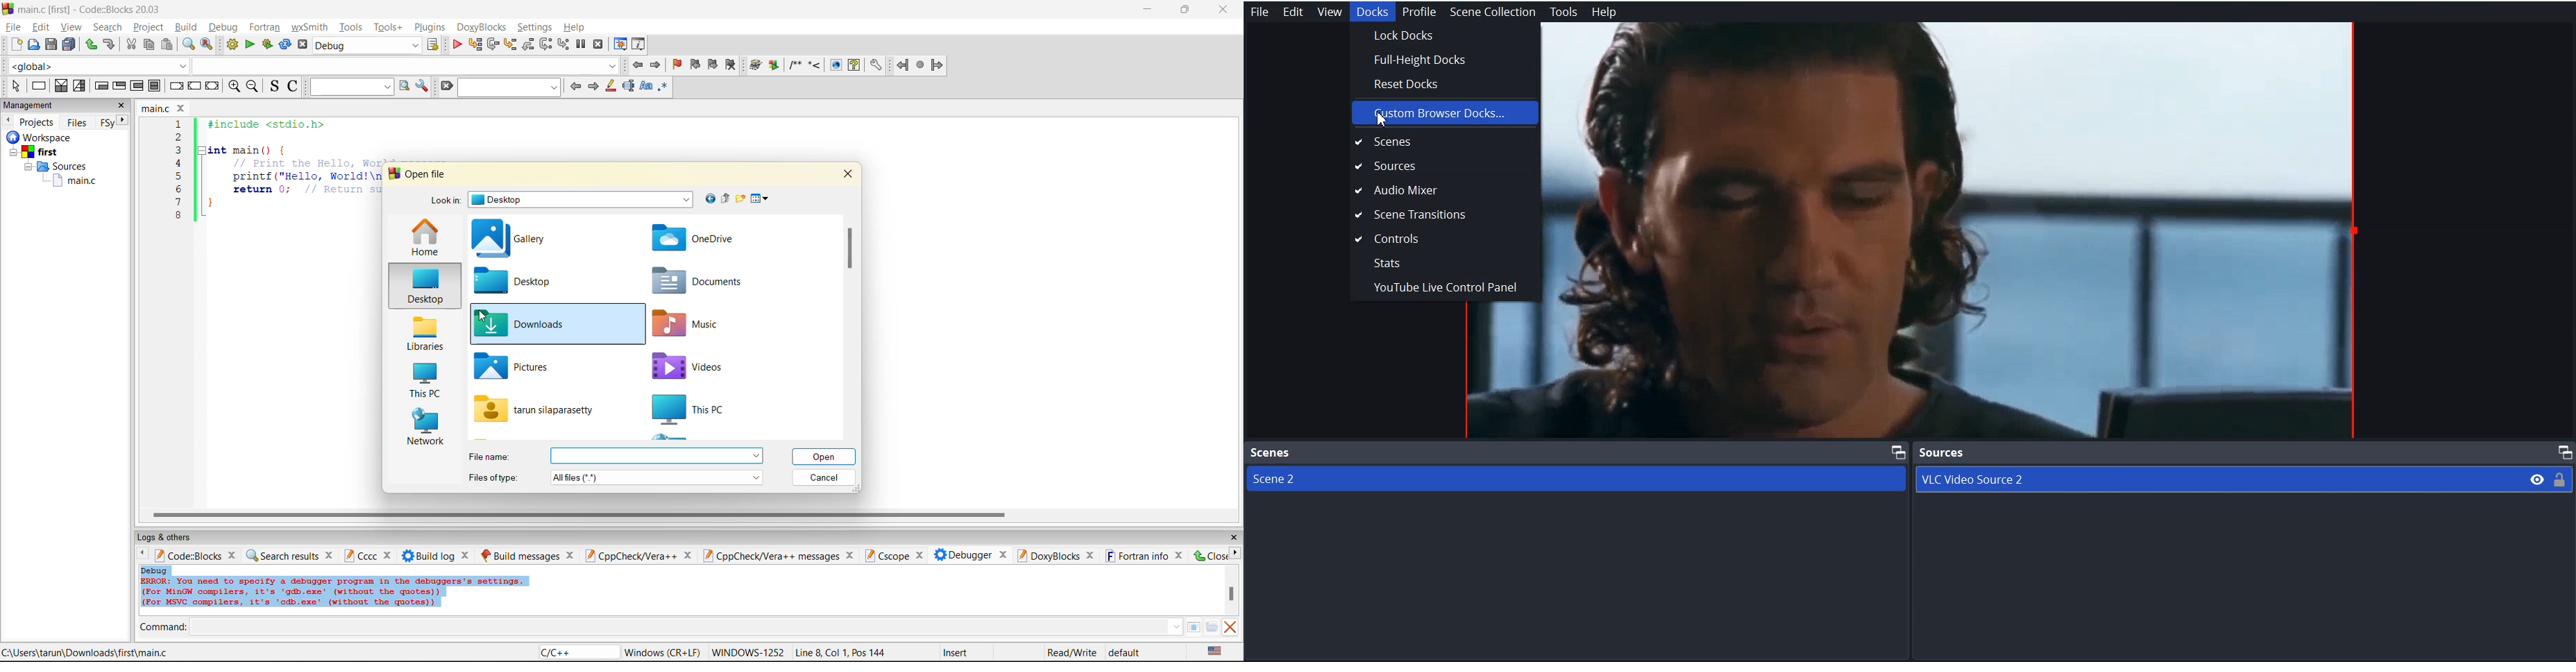  I want to click on cppcheck/vera++, so click(630, 556).